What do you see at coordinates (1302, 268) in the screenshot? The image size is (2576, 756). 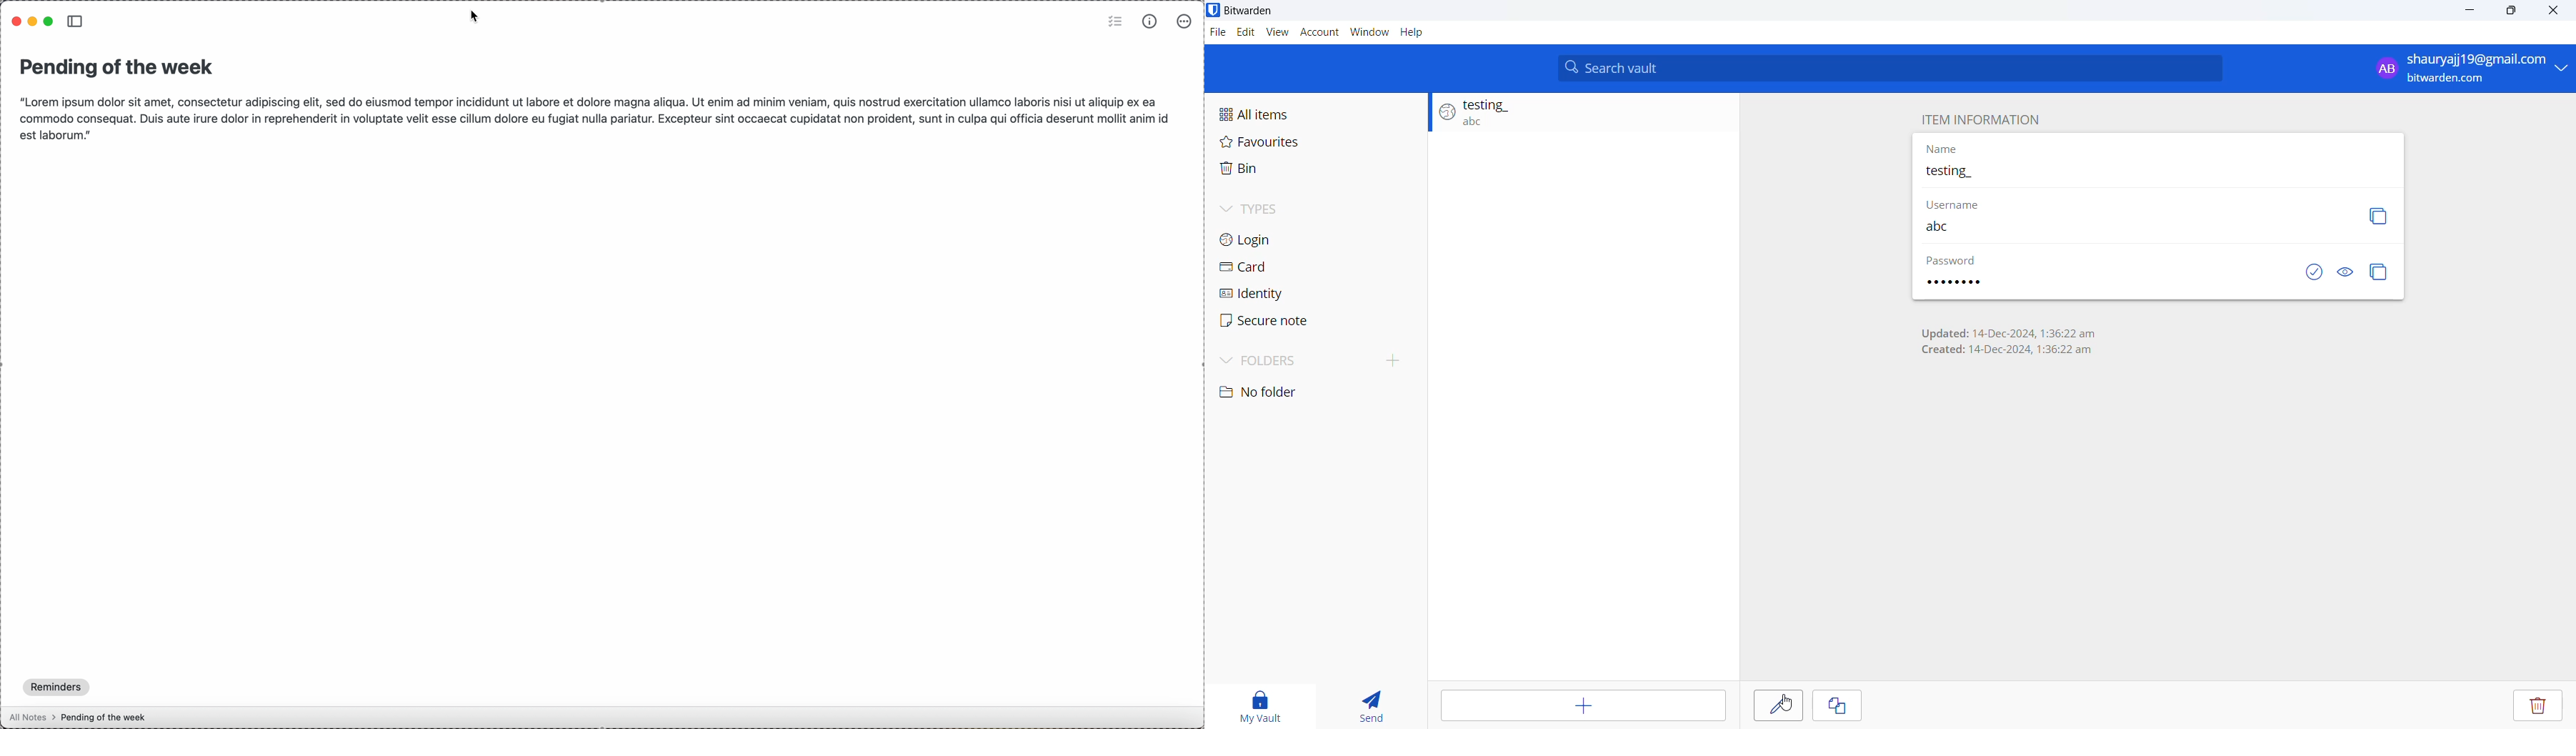 I see `Card` at bounding box center [1302, 268].